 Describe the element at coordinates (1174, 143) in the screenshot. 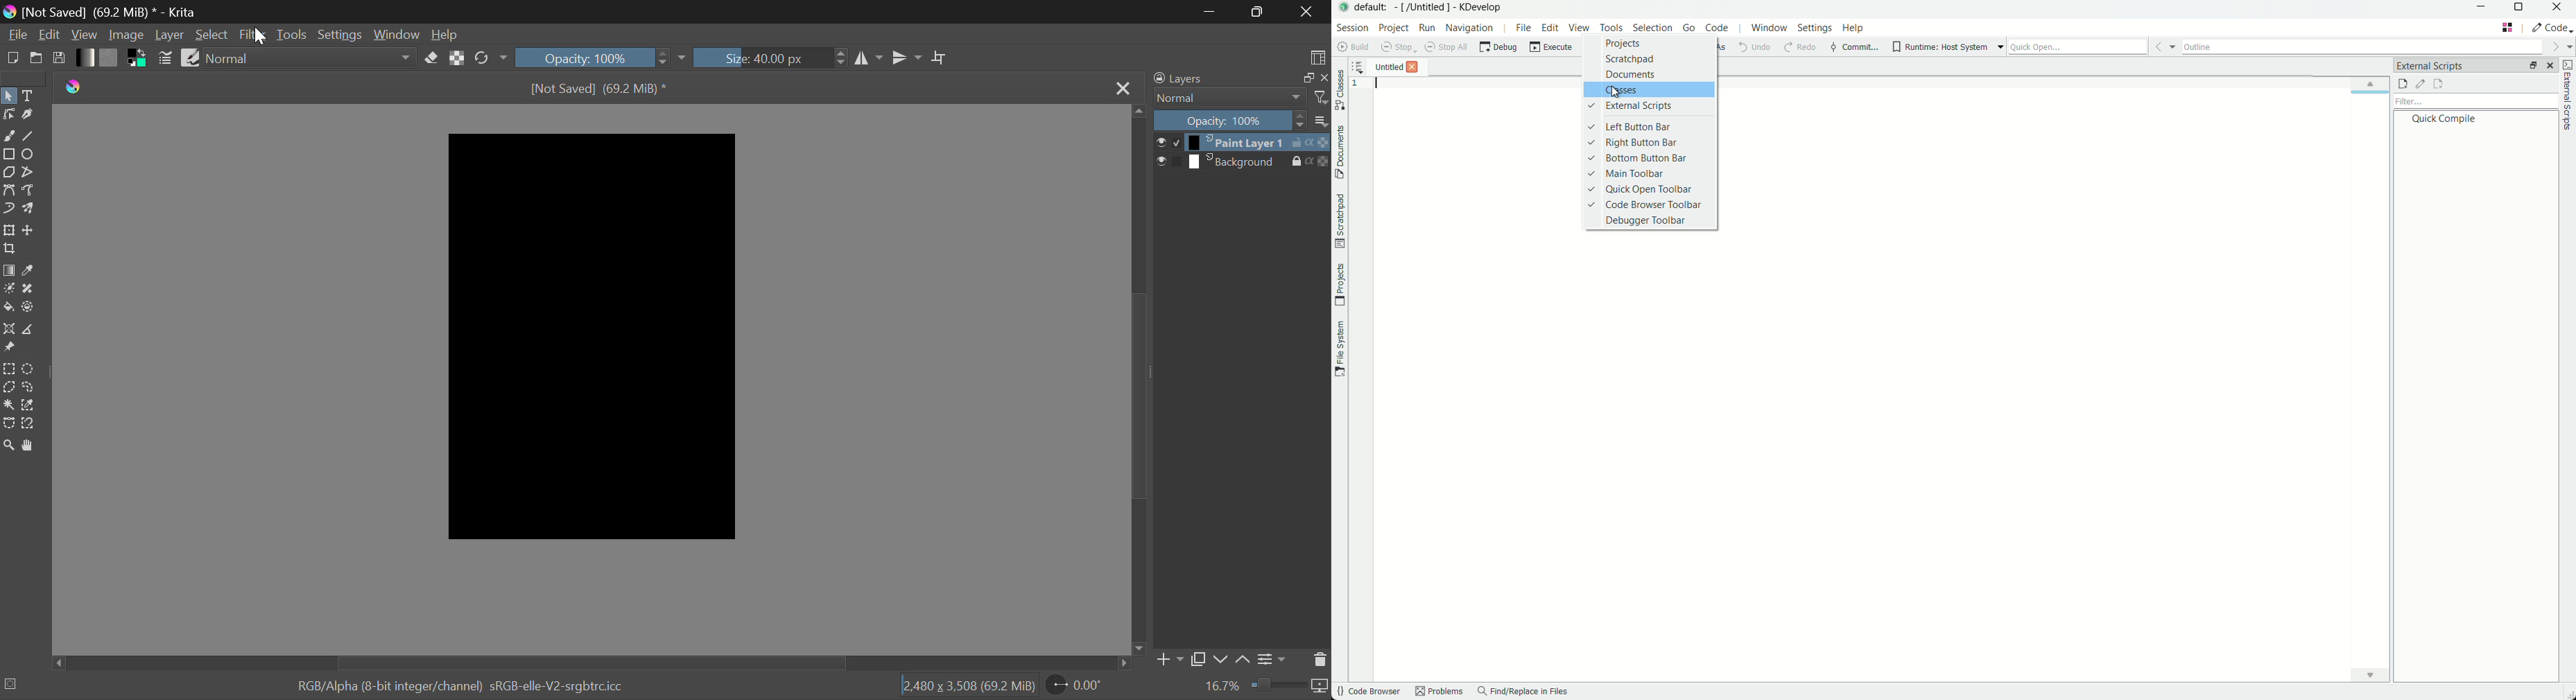

I see `checkbox` at that location.